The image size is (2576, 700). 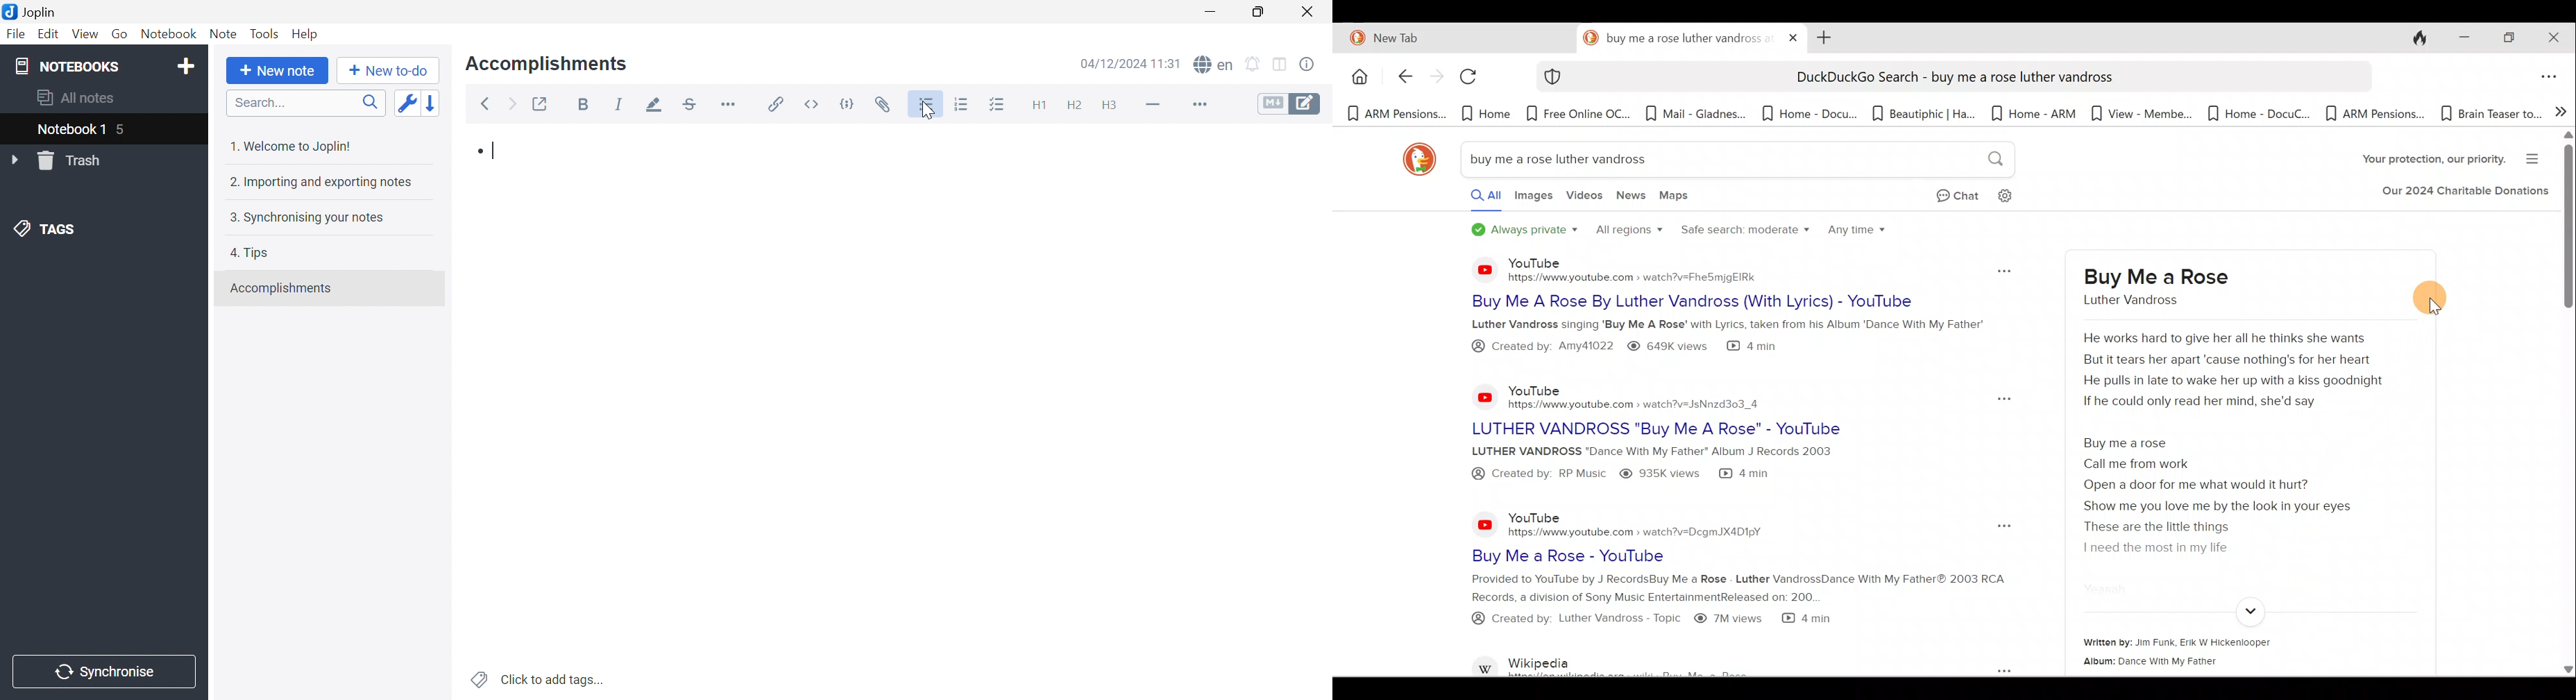 What do you see at coordinates (322, 183) in the screenshot?
I see `2. Importing and exporting notes` at bounding box center [322, 183].